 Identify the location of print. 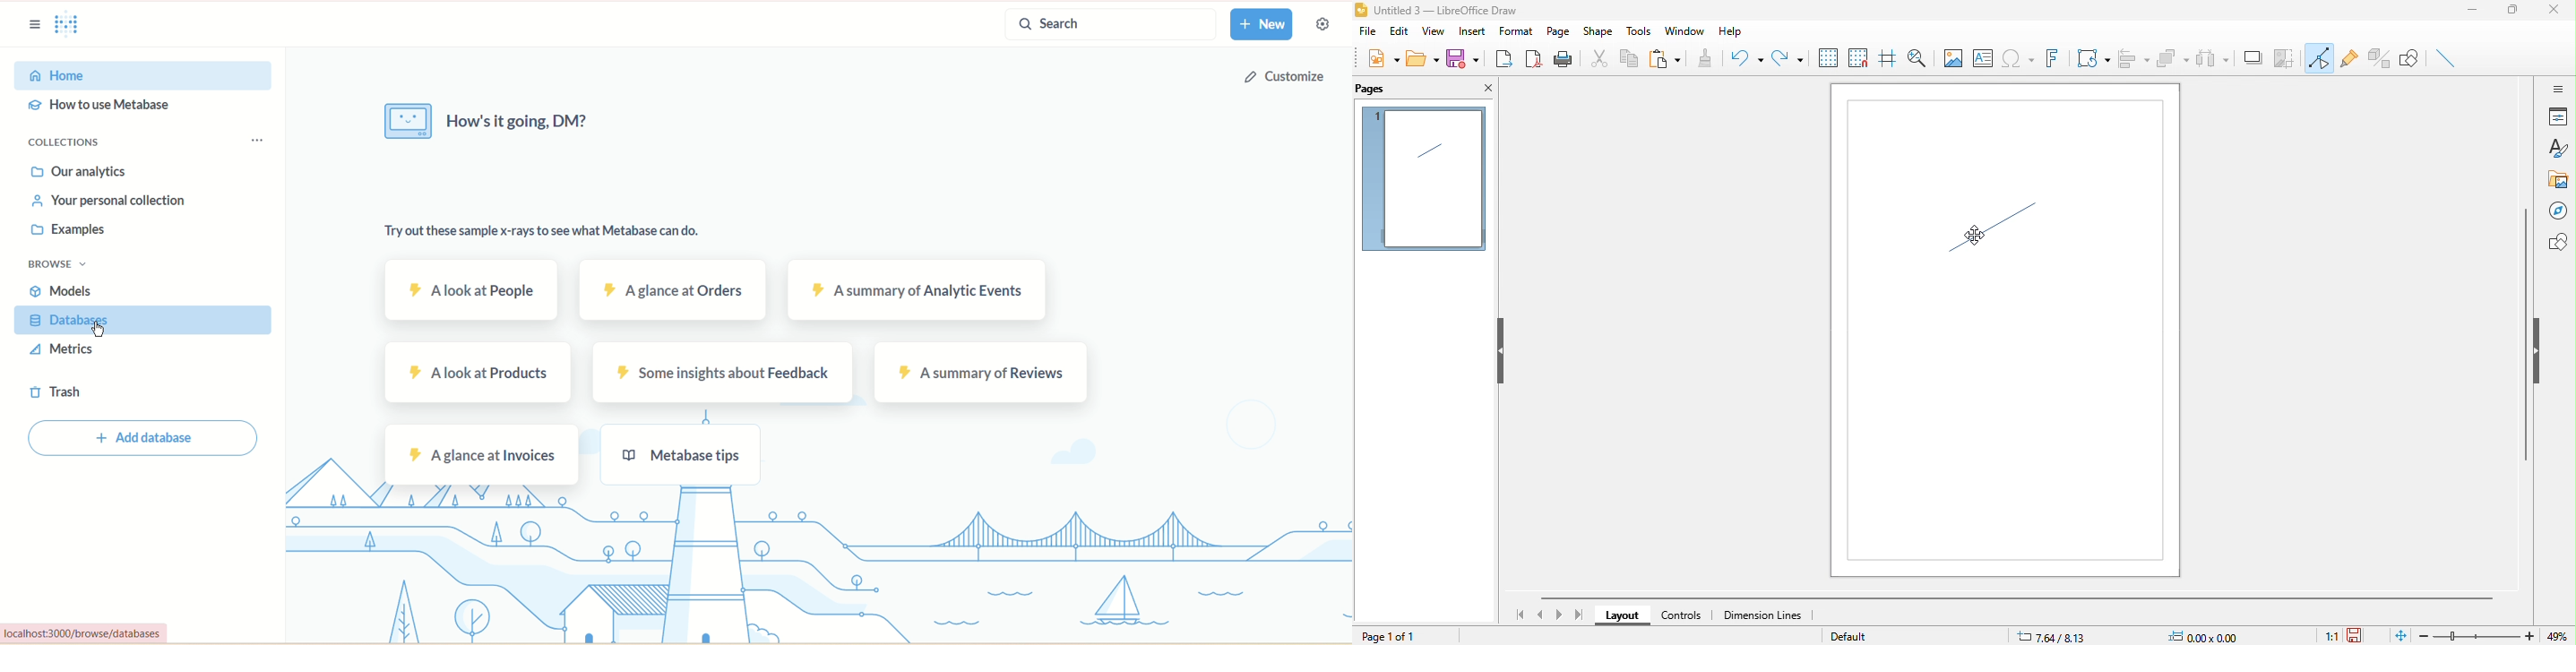
(1564, 59).